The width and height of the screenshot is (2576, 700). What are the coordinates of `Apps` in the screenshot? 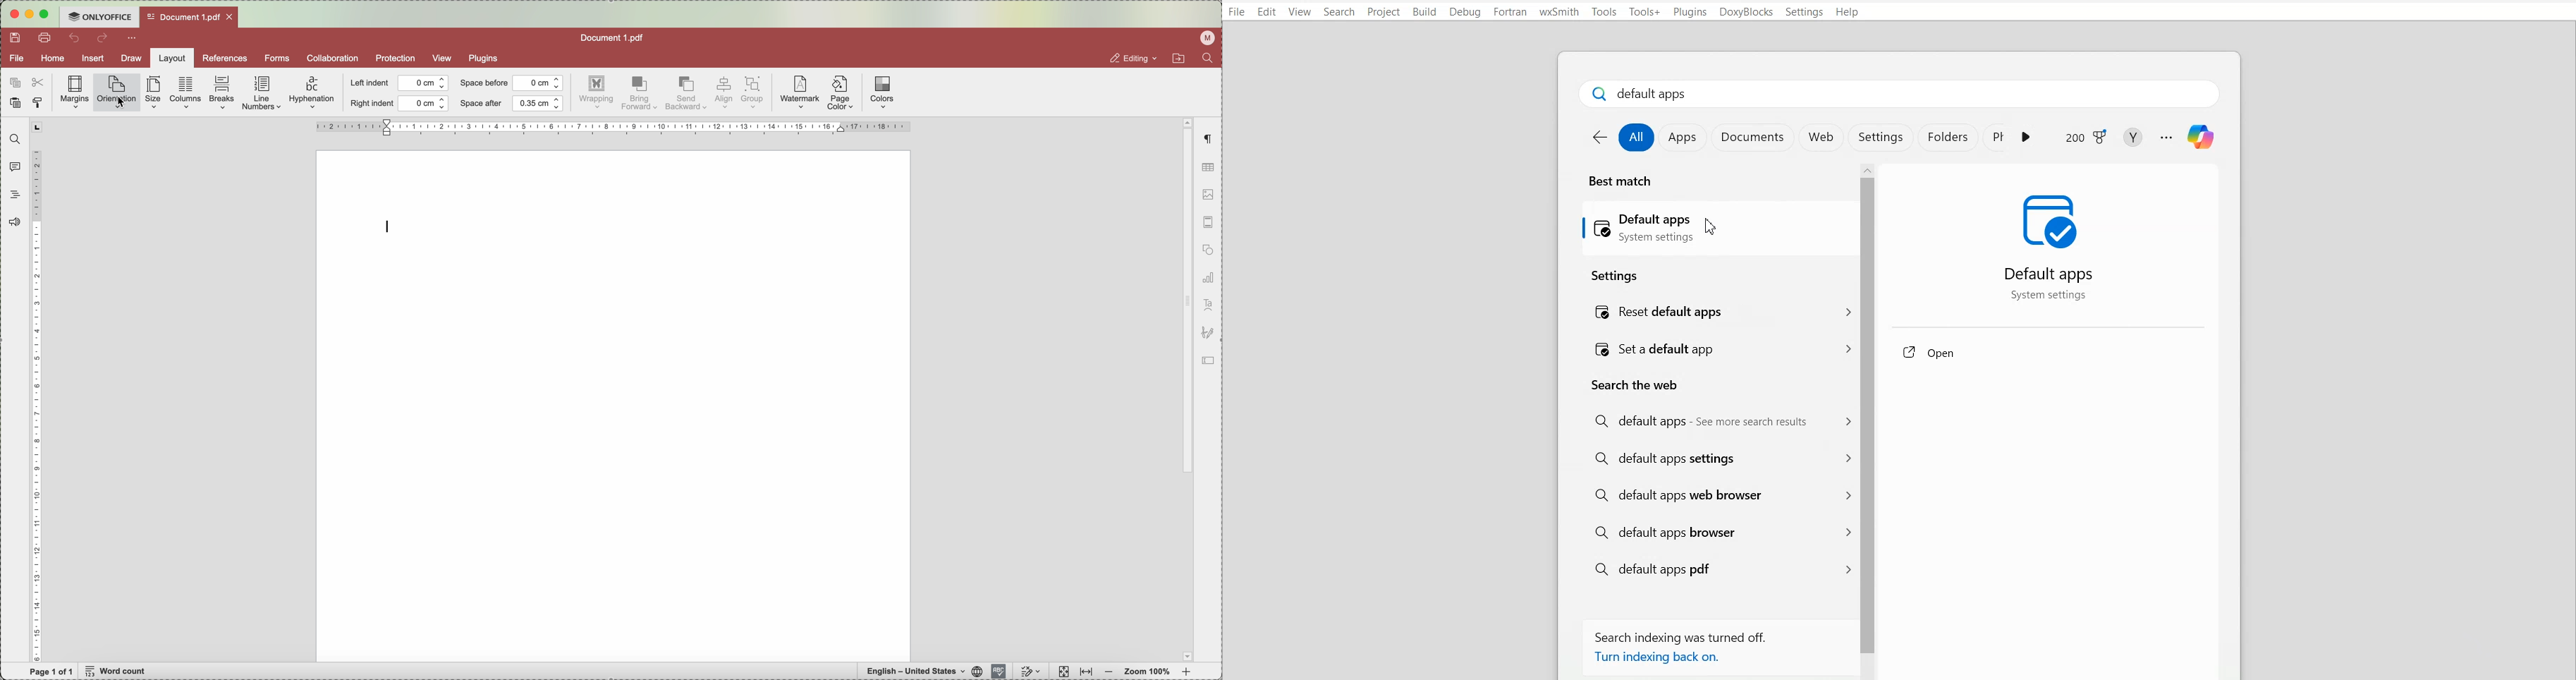 It's located at (1685, 137).